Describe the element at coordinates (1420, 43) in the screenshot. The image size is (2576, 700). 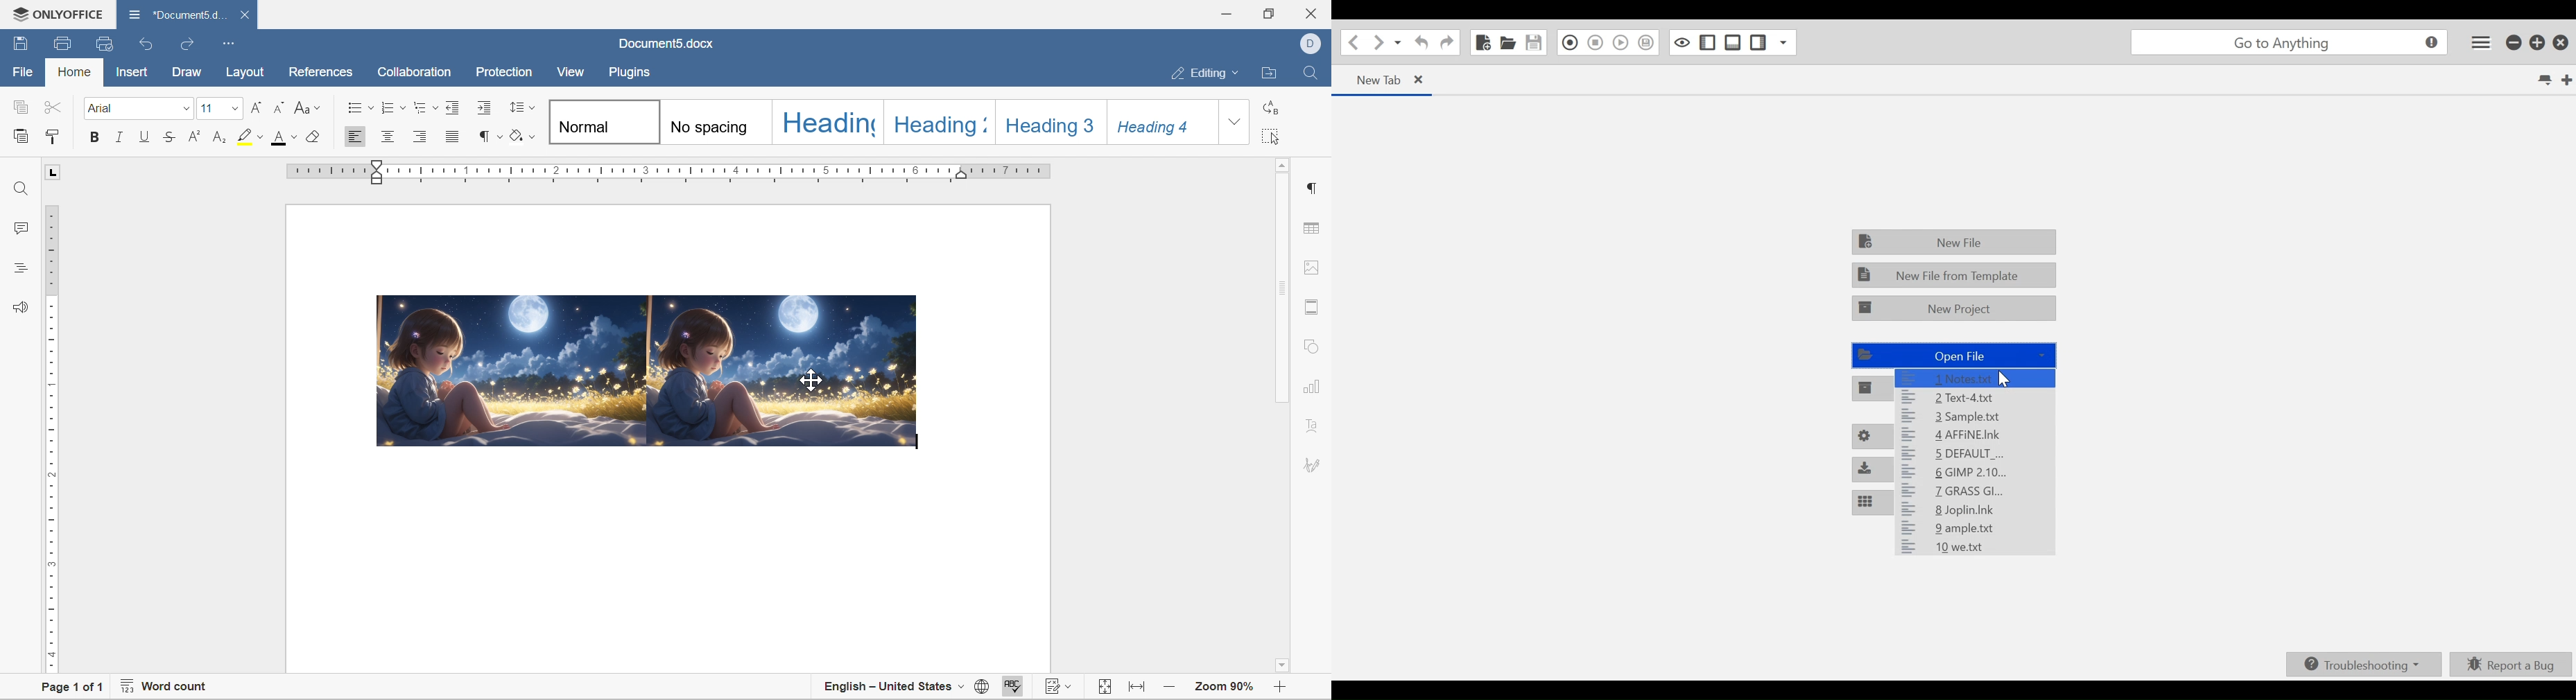
I see `Undo Last Action` at that location.